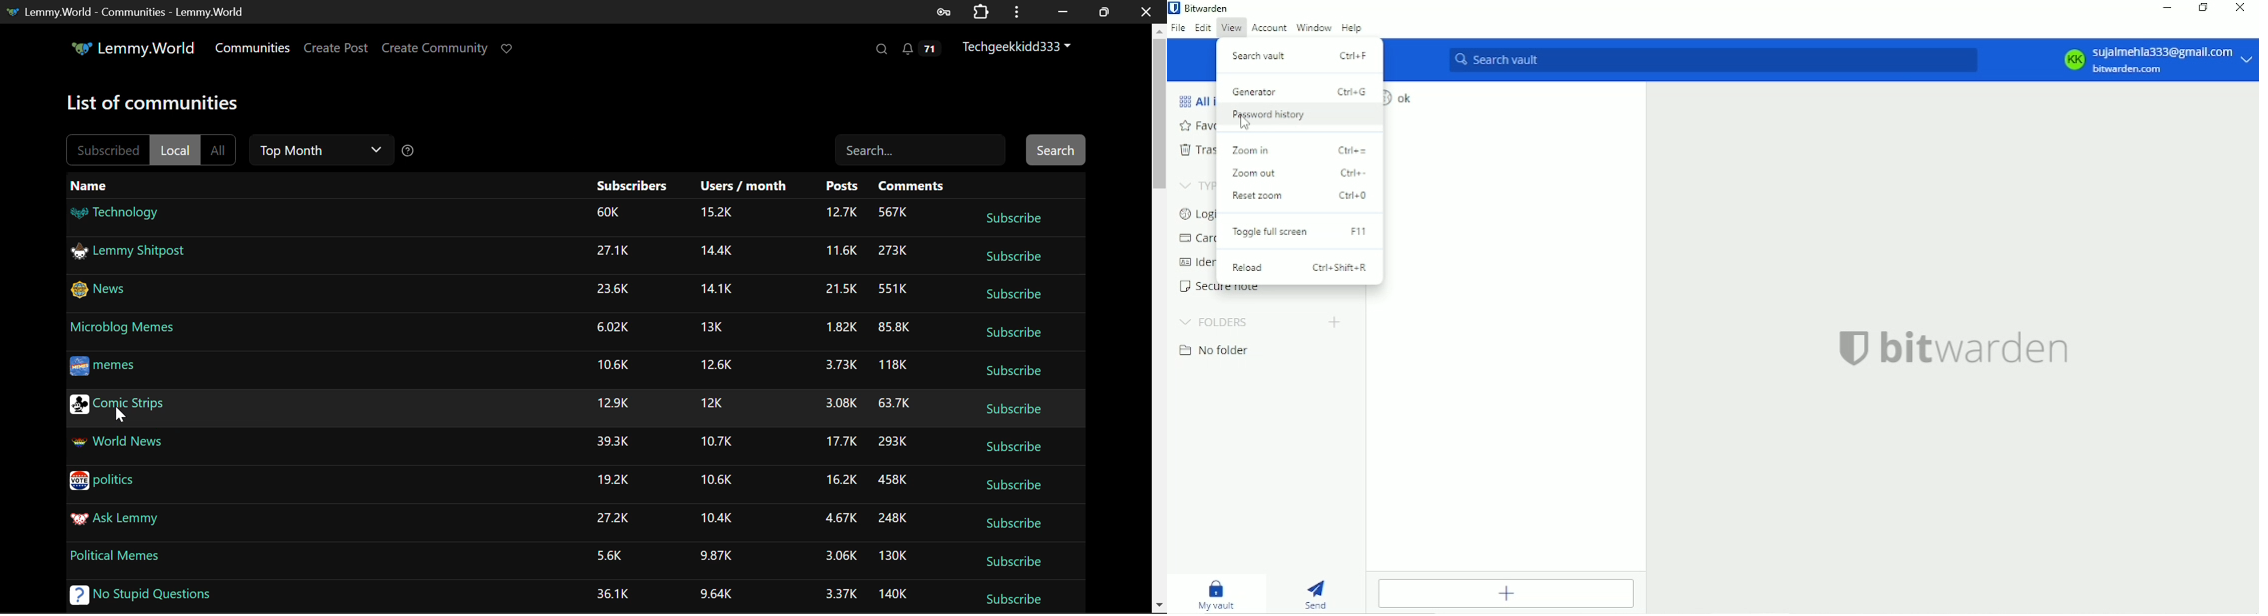  I want to click on 27.2K, so click(612, 519).